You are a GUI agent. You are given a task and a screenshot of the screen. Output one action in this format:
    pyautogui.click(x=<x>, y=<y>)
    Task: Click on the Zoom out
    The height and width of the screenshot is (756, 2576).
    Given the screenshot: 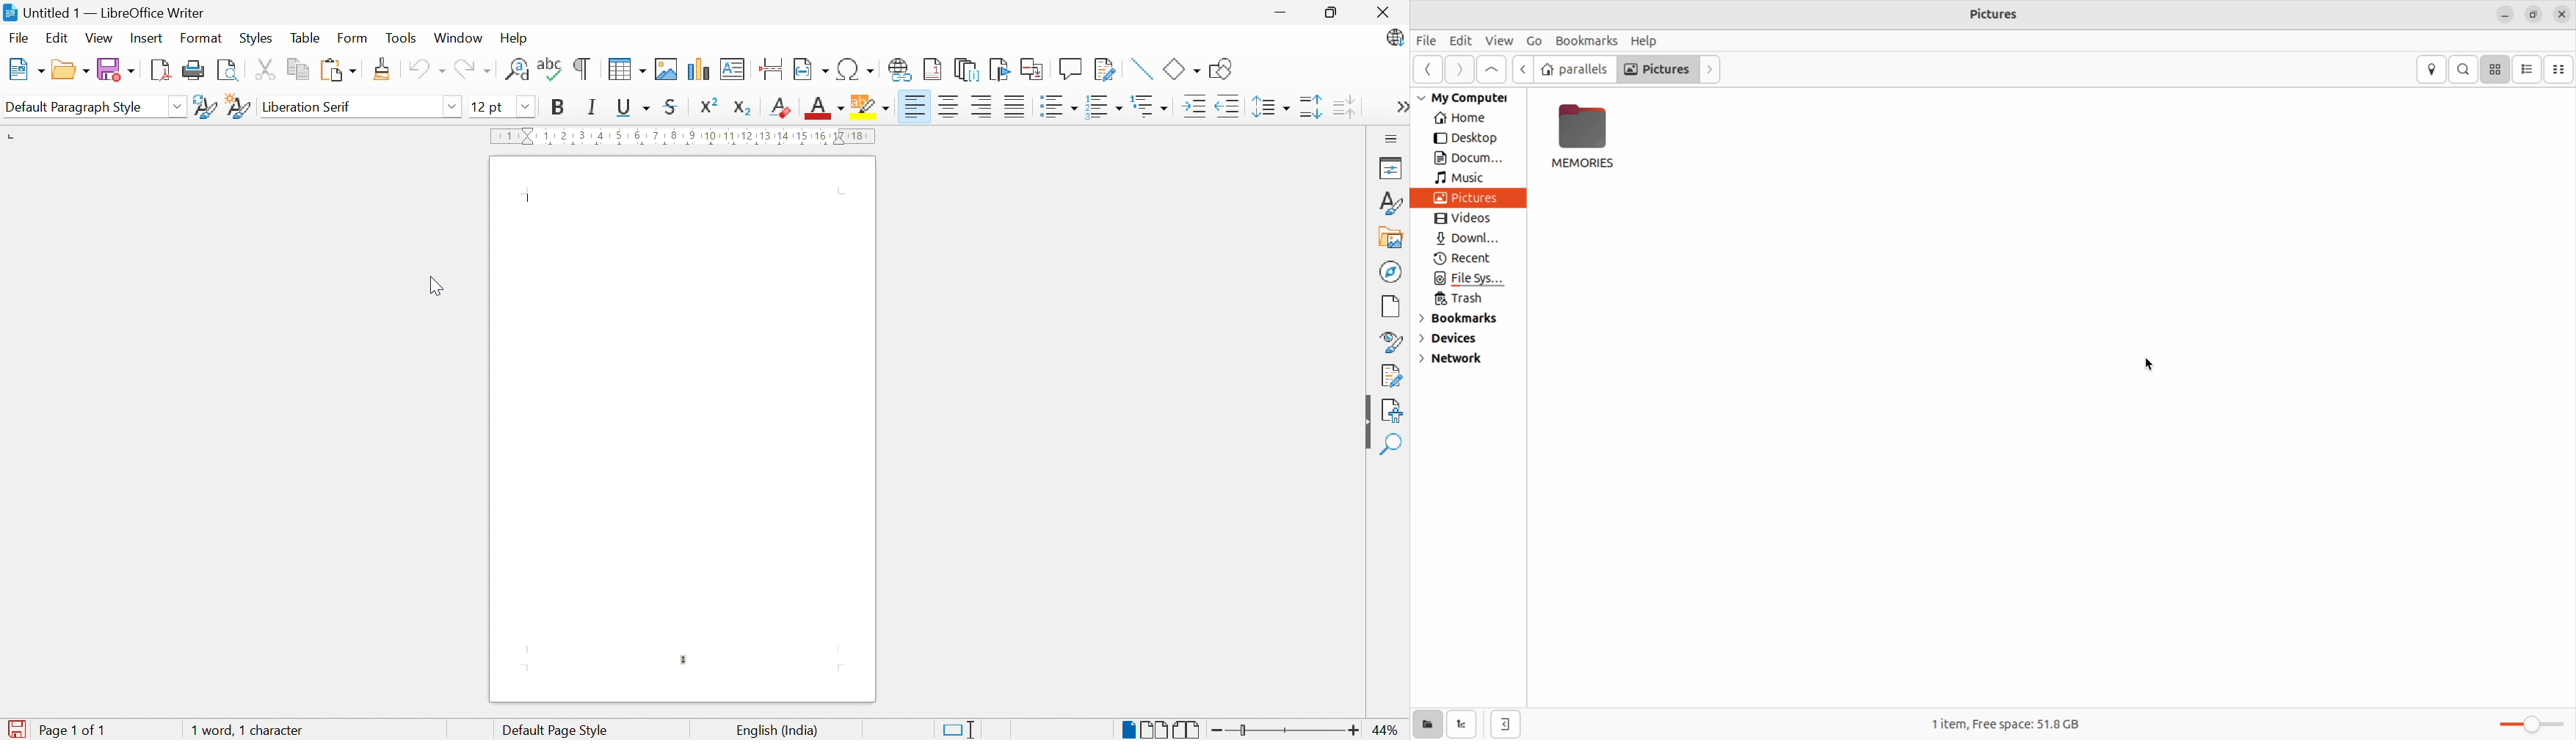 What is the action you would take?
    pyautogui.click(x=1219, y=731)
    